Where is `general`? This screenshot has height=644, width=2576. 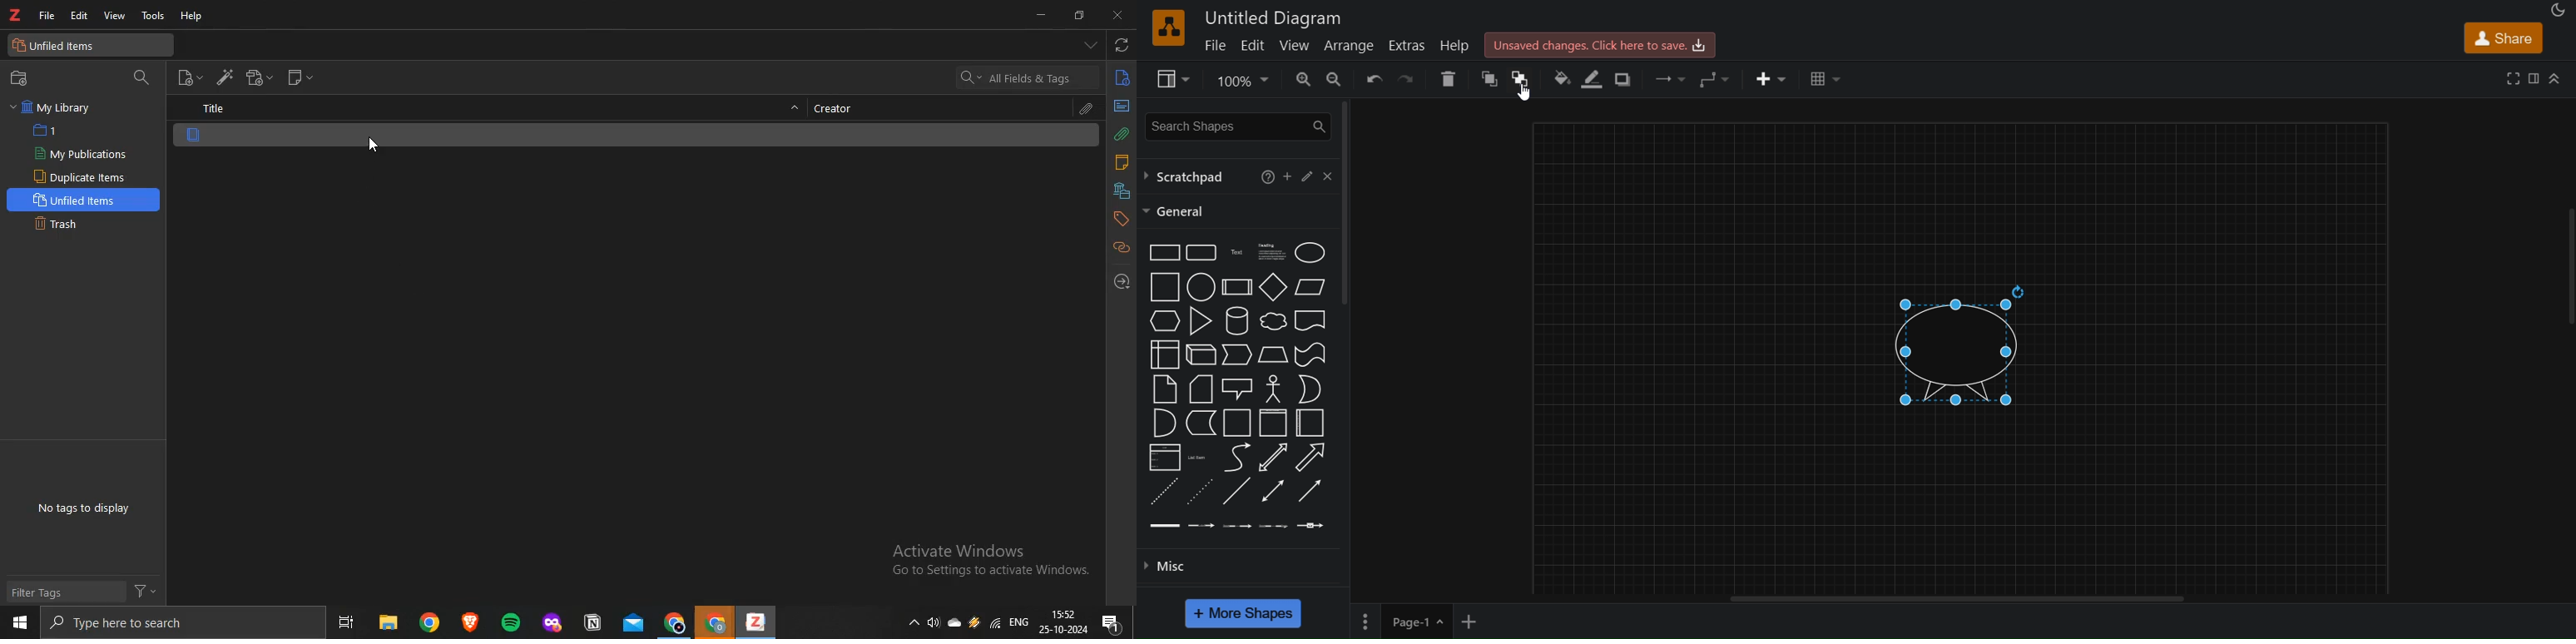 general is located at coordinates (1178, 212).